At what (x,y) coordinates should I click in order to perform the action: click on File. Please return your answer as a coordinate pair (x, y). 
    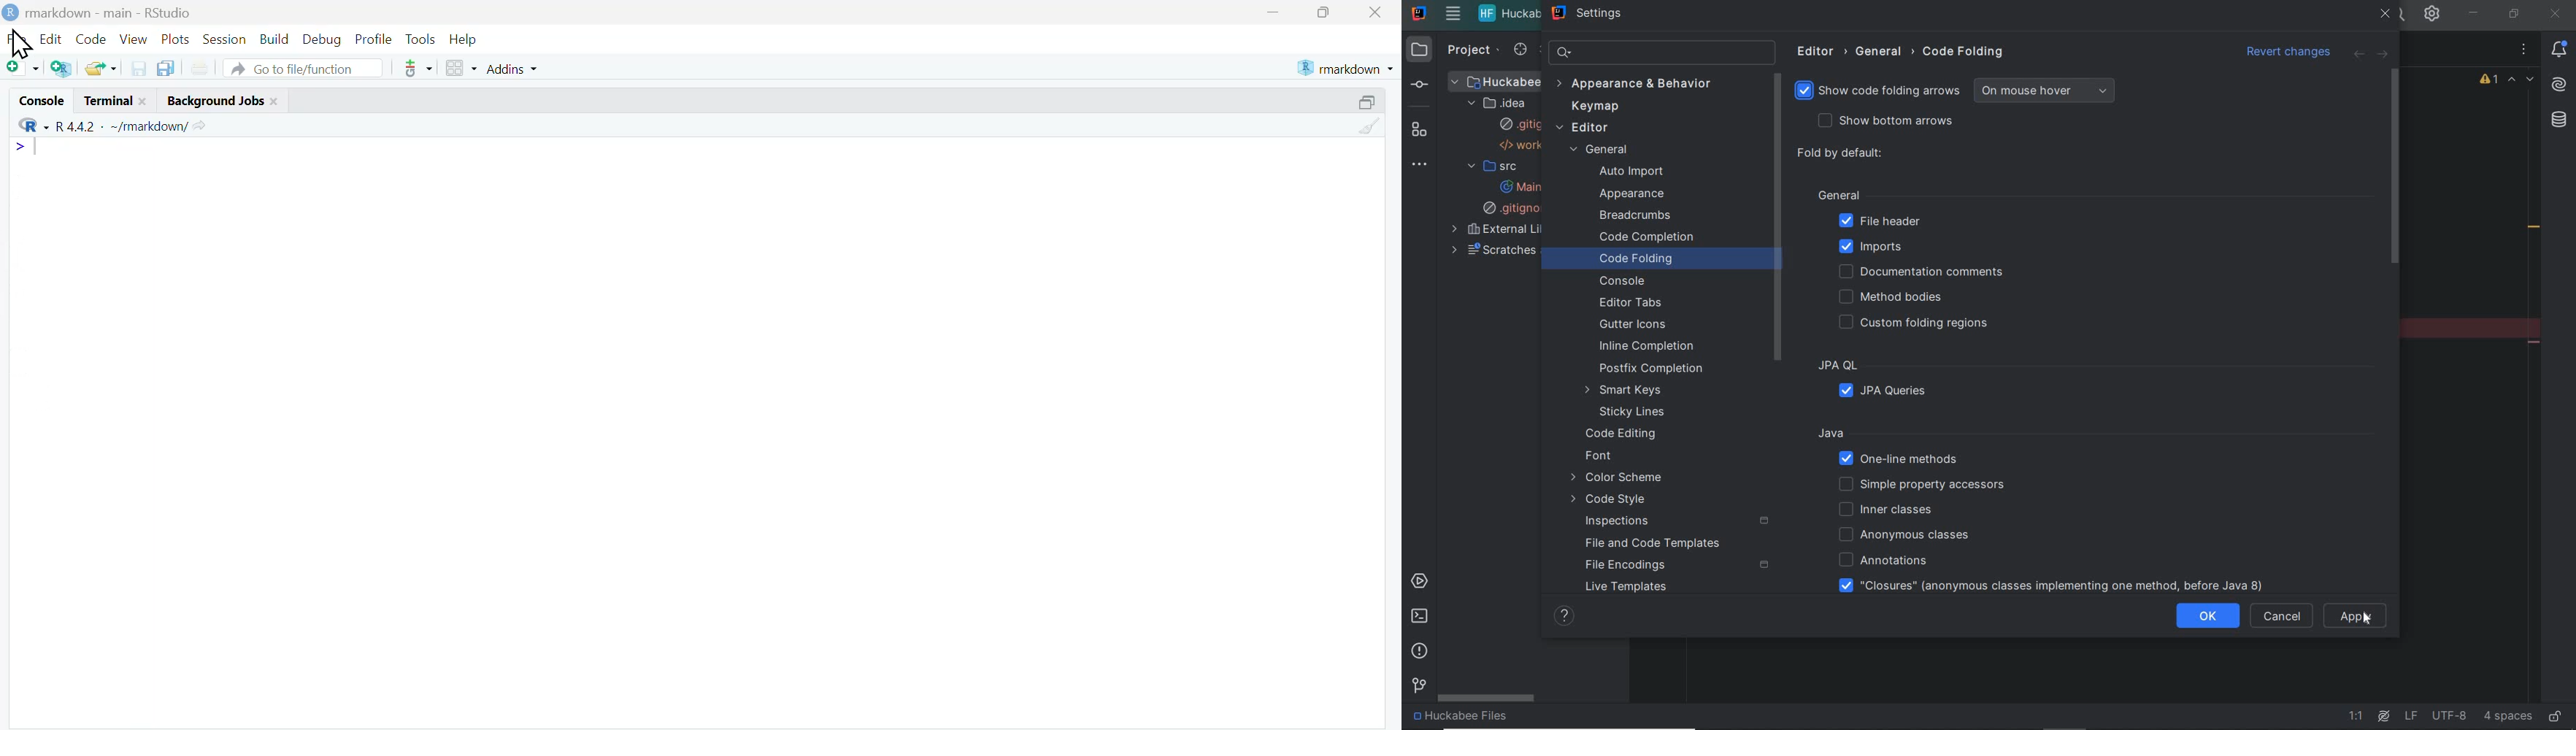
    Looking at the image, I should click on (18, 40).